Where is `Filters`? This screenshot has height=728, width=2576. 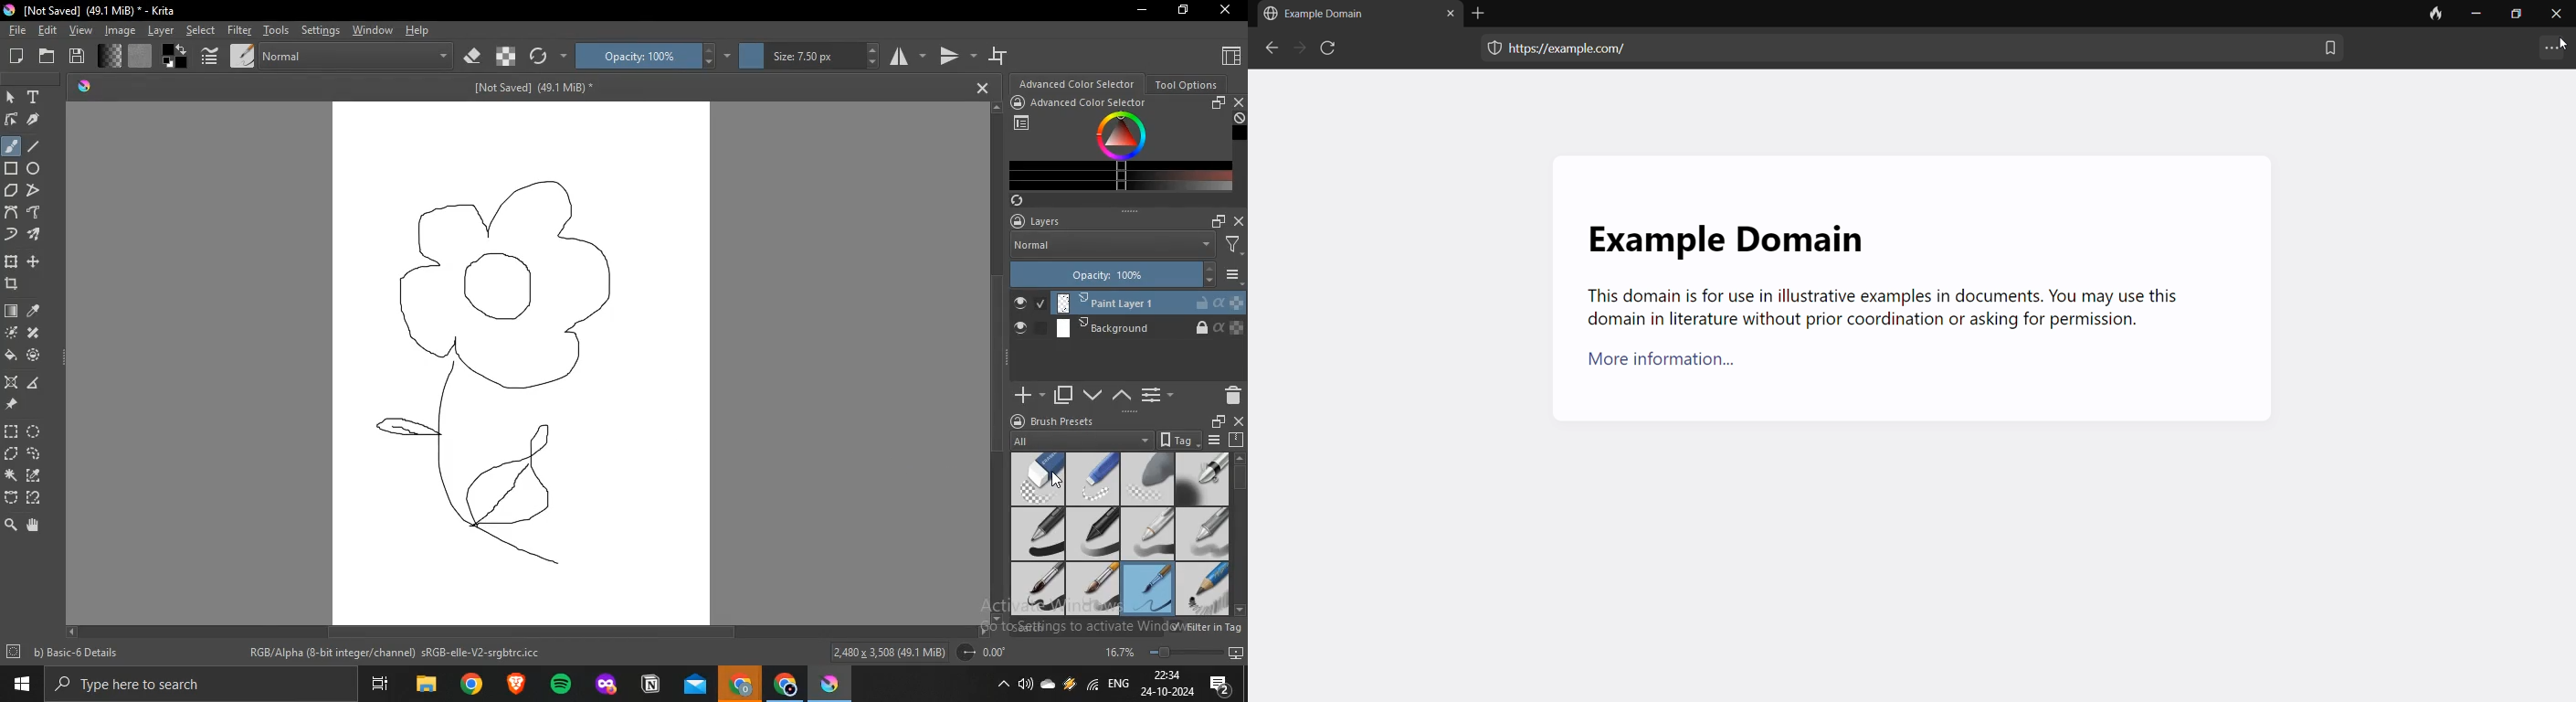 Filters is located at coordinates (1234, 246).